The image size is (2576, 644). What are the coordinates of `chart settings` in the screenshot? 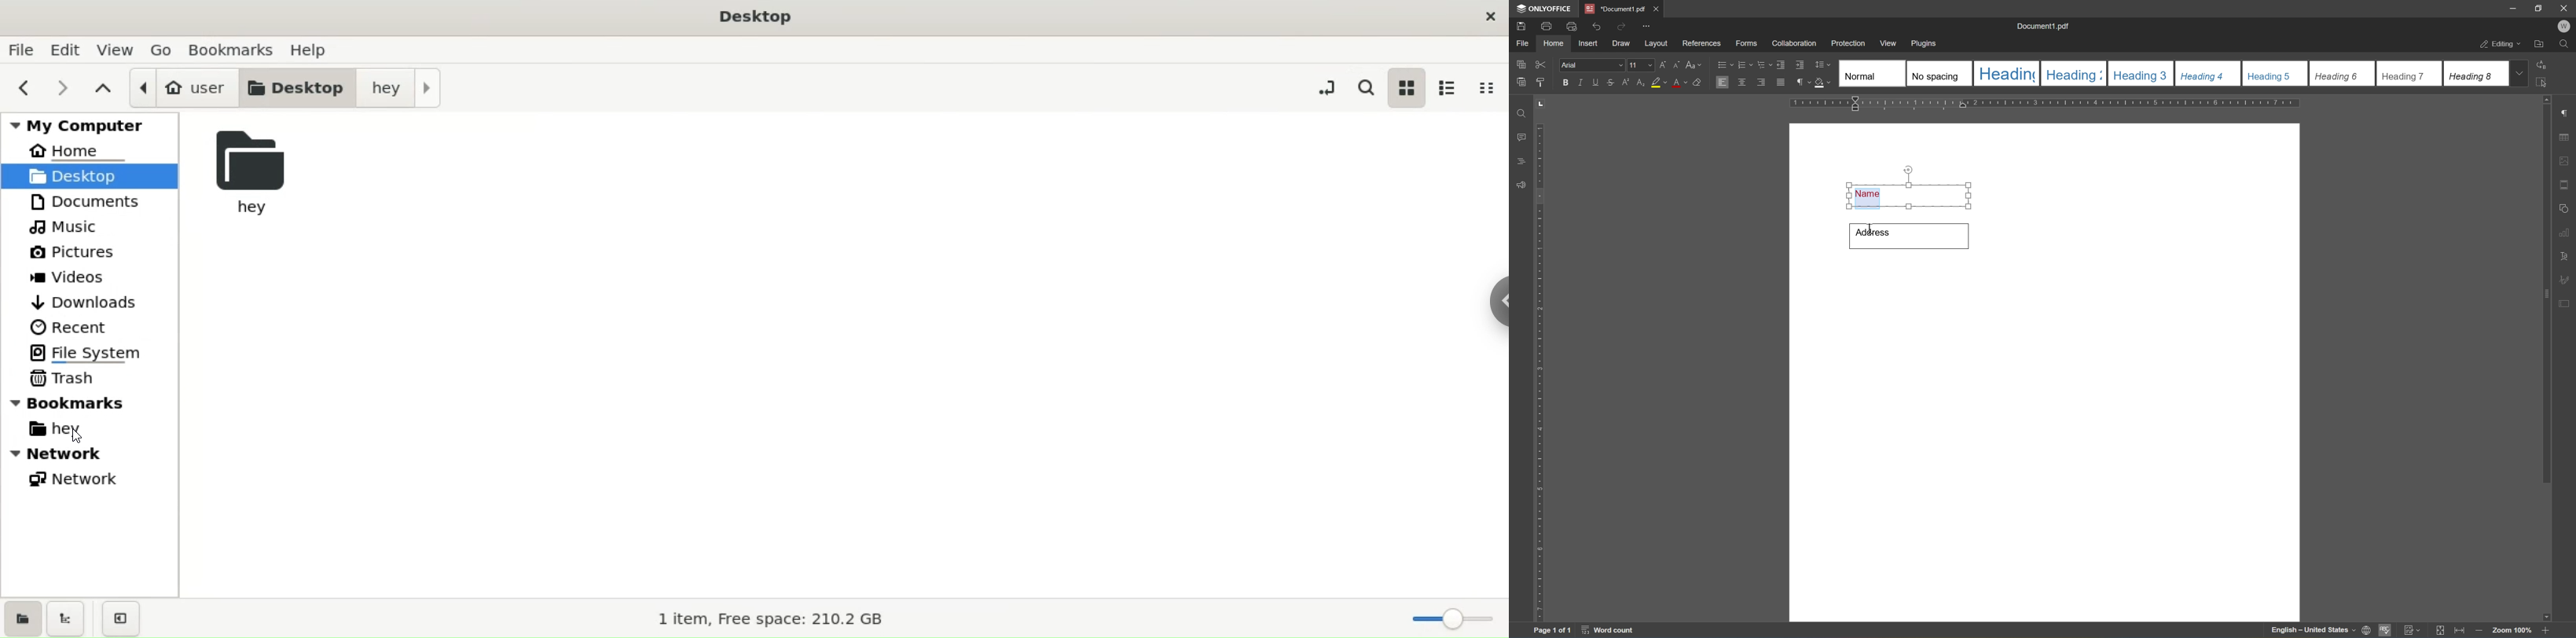 It's located at (2567, 233).